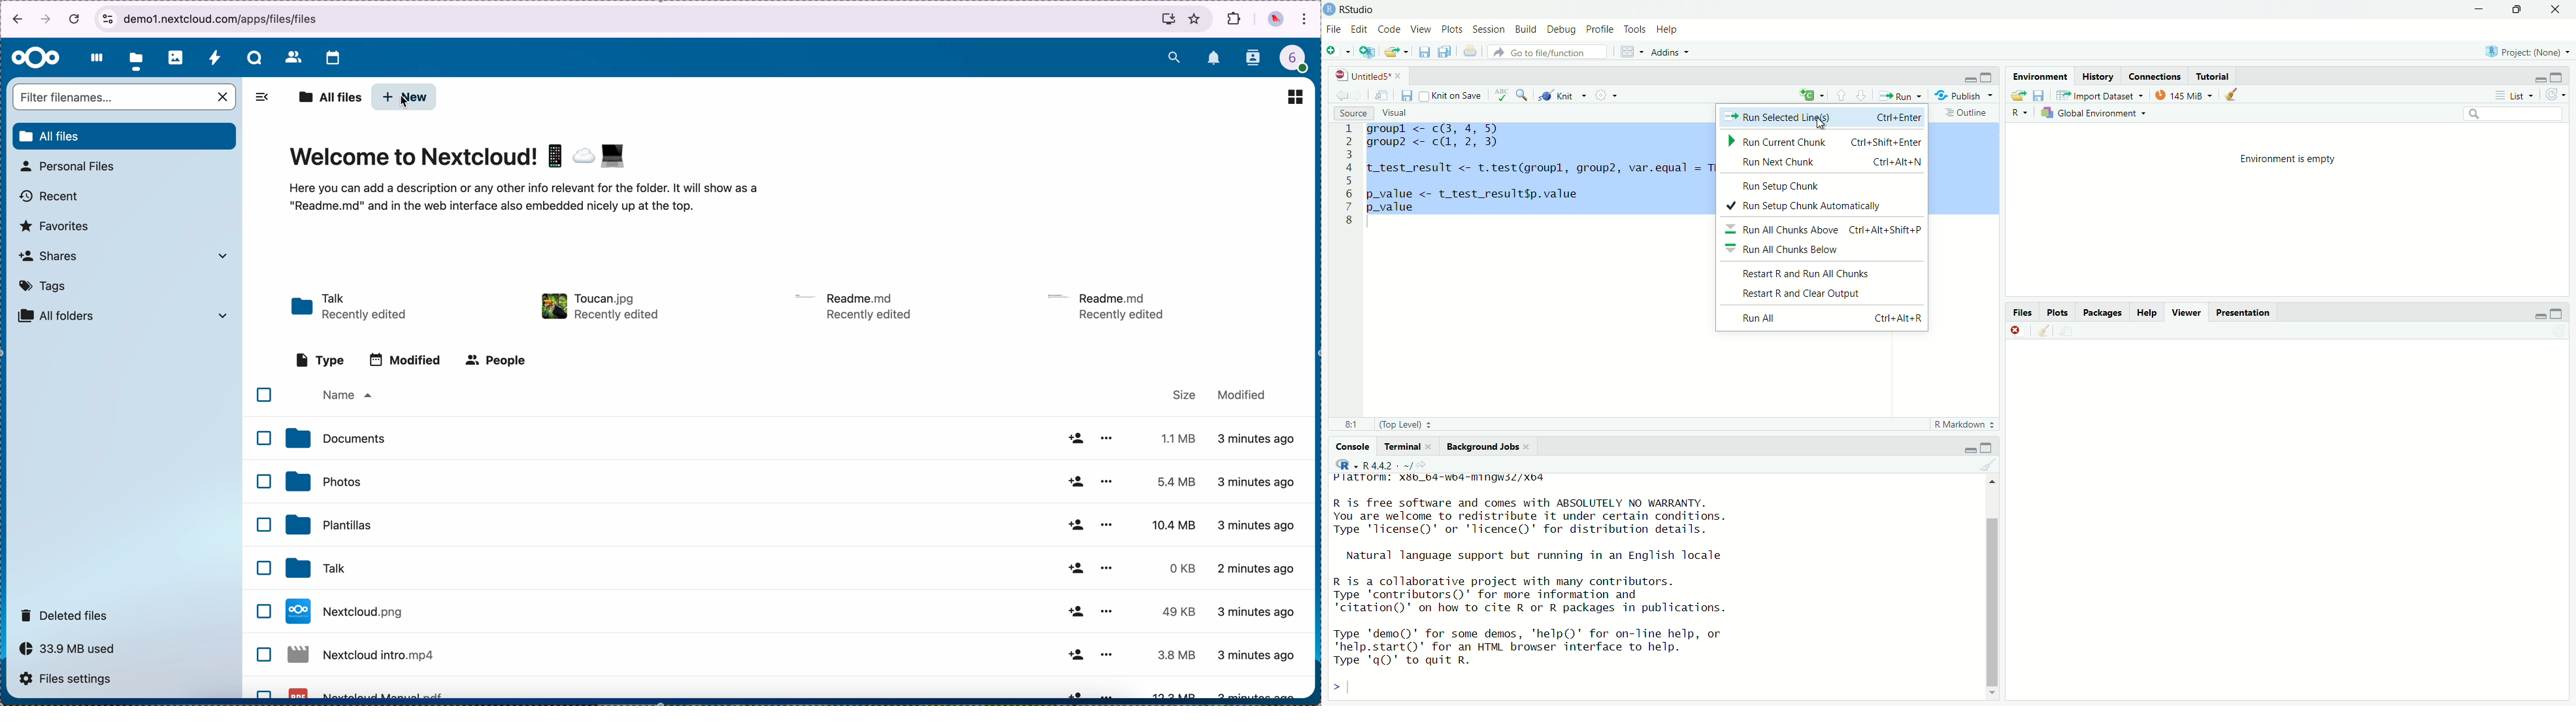 This screenshot has height=728, width=2576. I want to click on Environment is empty, so click(2287, 210).